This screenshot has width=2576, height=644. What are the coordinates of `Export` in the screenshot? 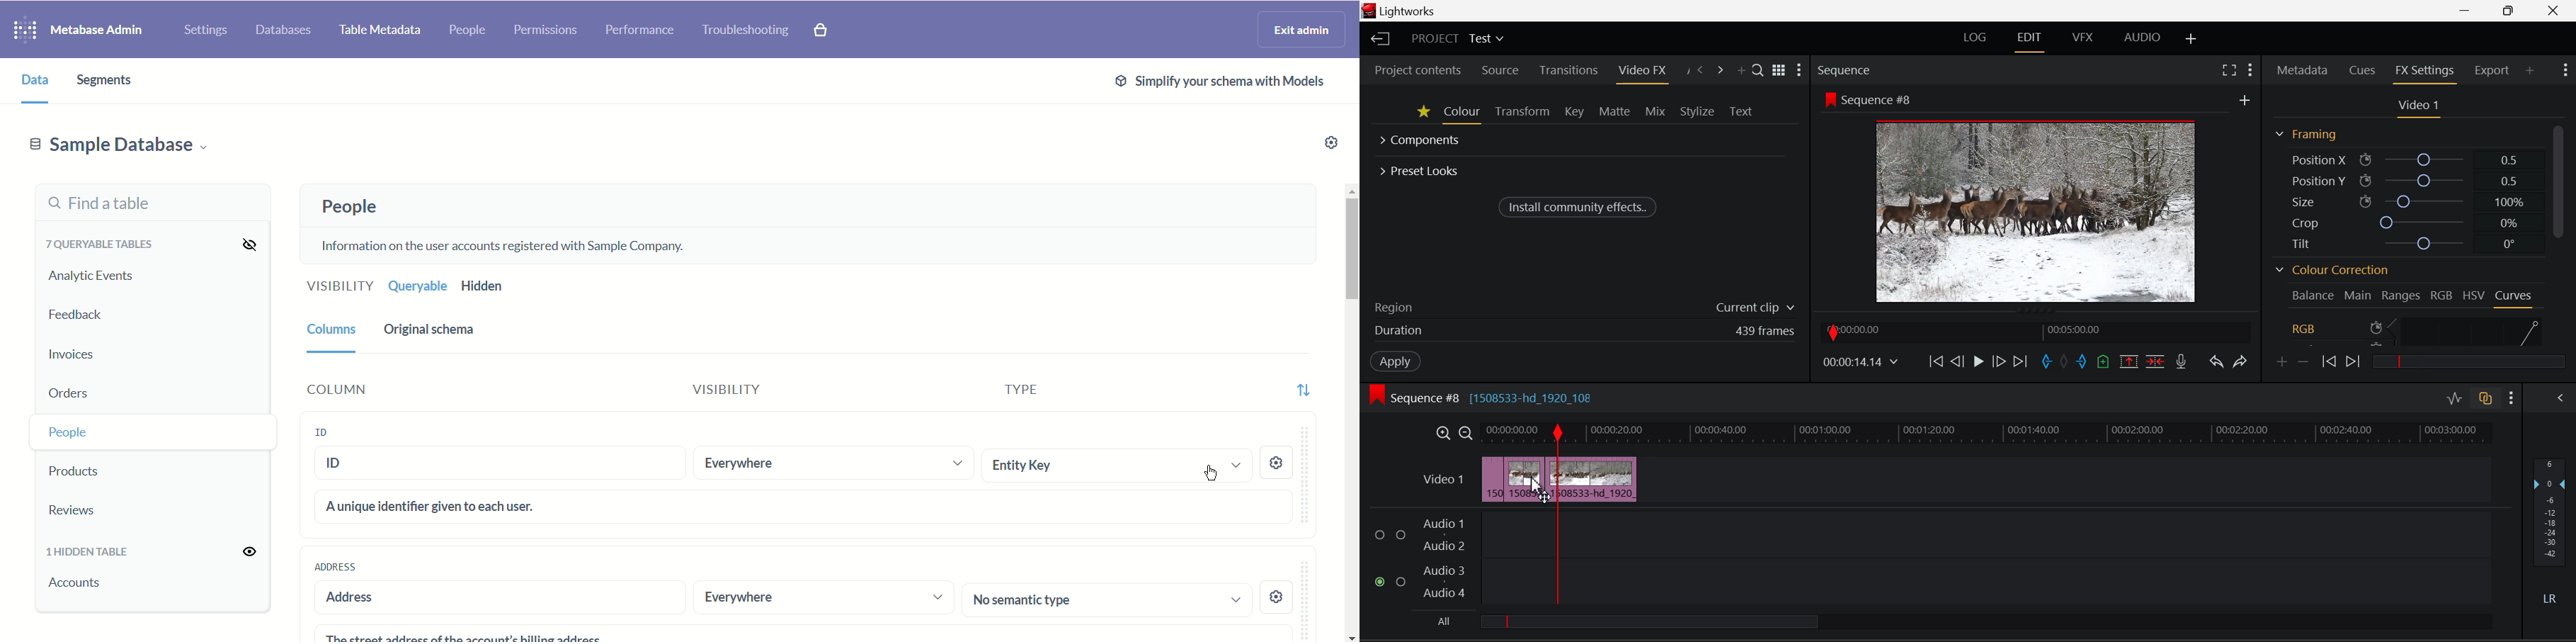 It's located at (2492, 69).